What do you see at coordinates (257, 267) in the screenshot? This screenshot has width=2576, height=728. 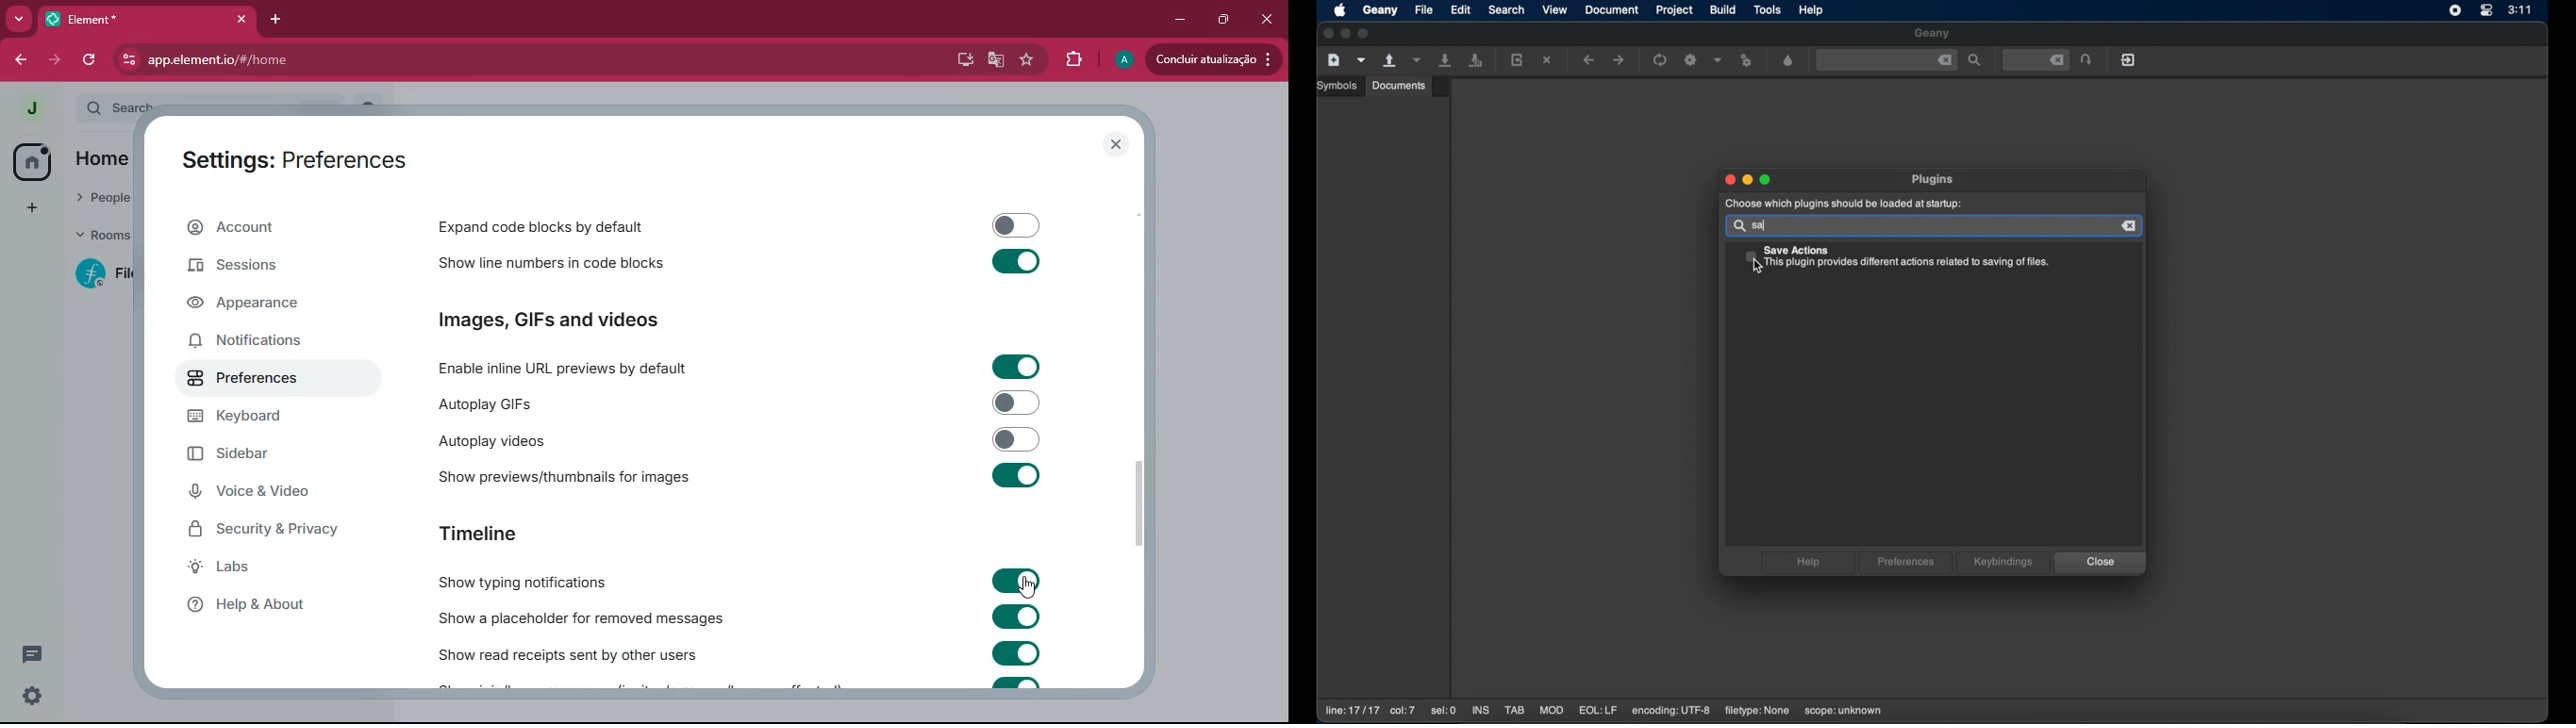 I see `sessions` at bounding box center [257, 267].